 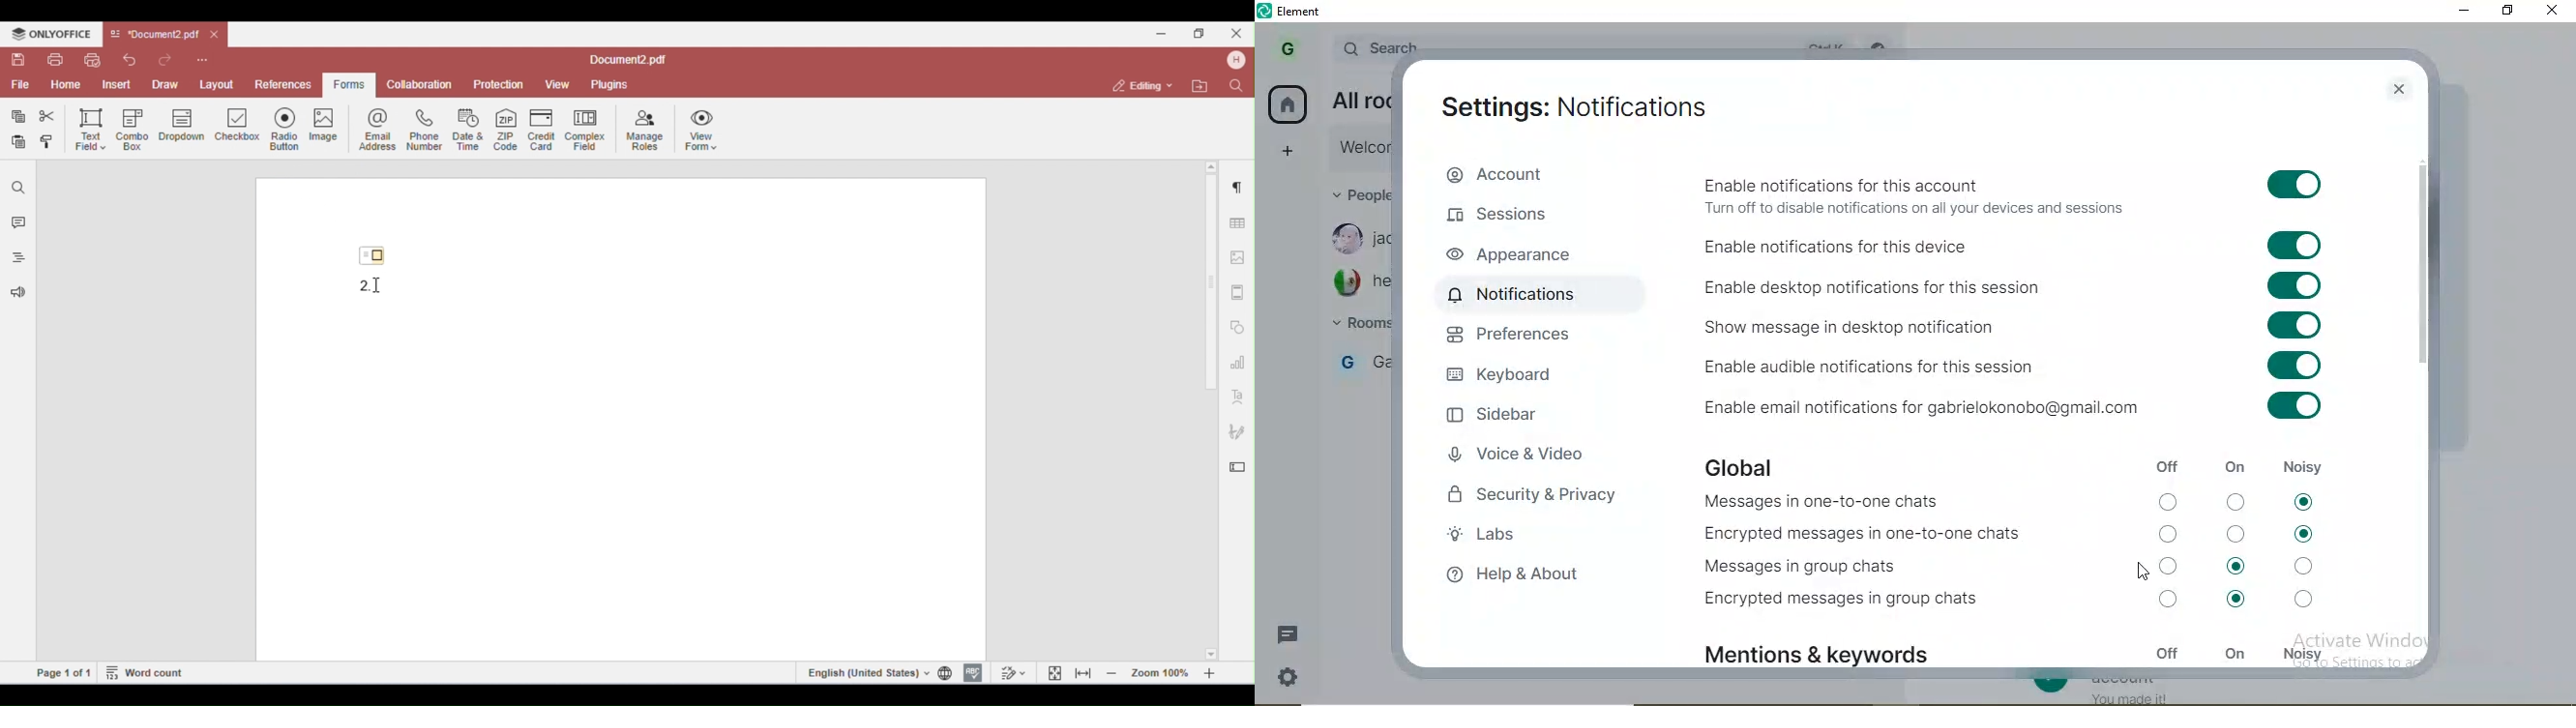 What do you see at coordinates (2235, 654) in the screenshot?
I see `on` at bounding box center [2235, 654].